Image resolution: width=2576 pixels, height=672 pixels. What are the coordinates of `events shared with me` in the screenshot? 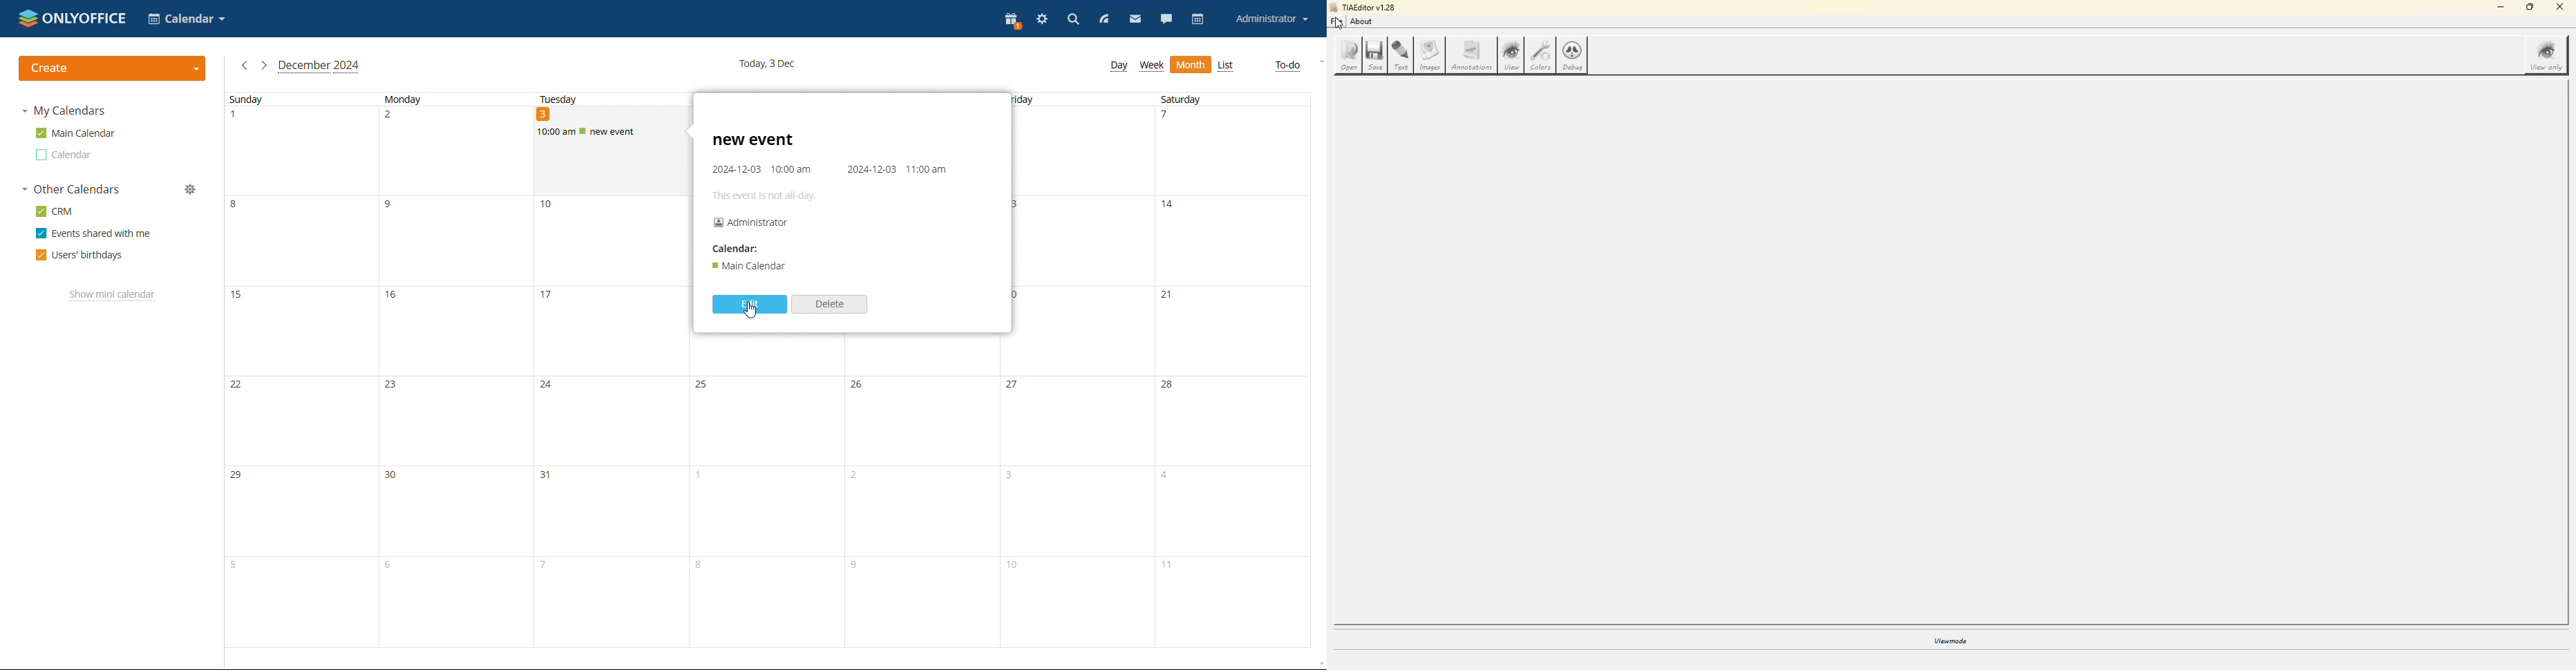 It's located at (94, 233).